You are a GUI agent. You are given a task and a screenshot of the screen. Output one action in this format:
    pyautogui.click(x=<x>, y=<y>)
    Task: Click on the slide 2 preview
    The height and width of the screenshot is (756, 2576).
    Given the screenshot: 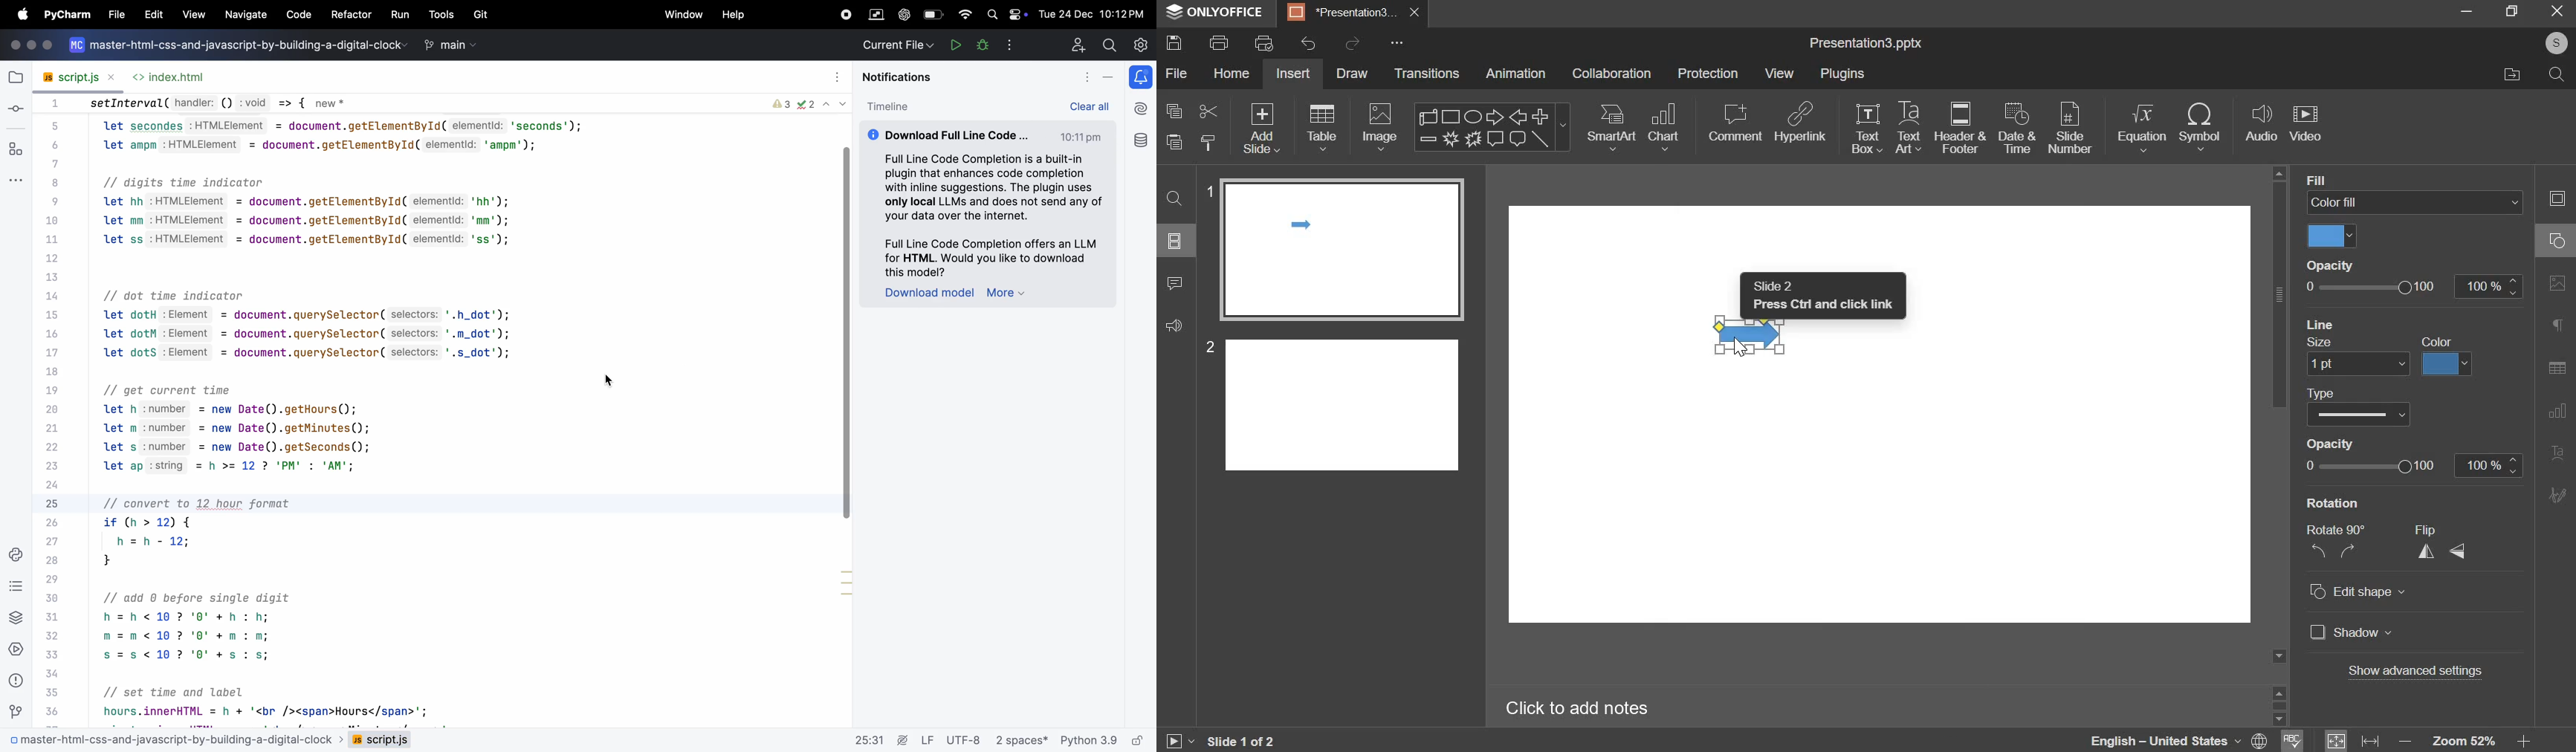 What is the action you would take?
    pyautogui.click(x=1343, y=403)
    